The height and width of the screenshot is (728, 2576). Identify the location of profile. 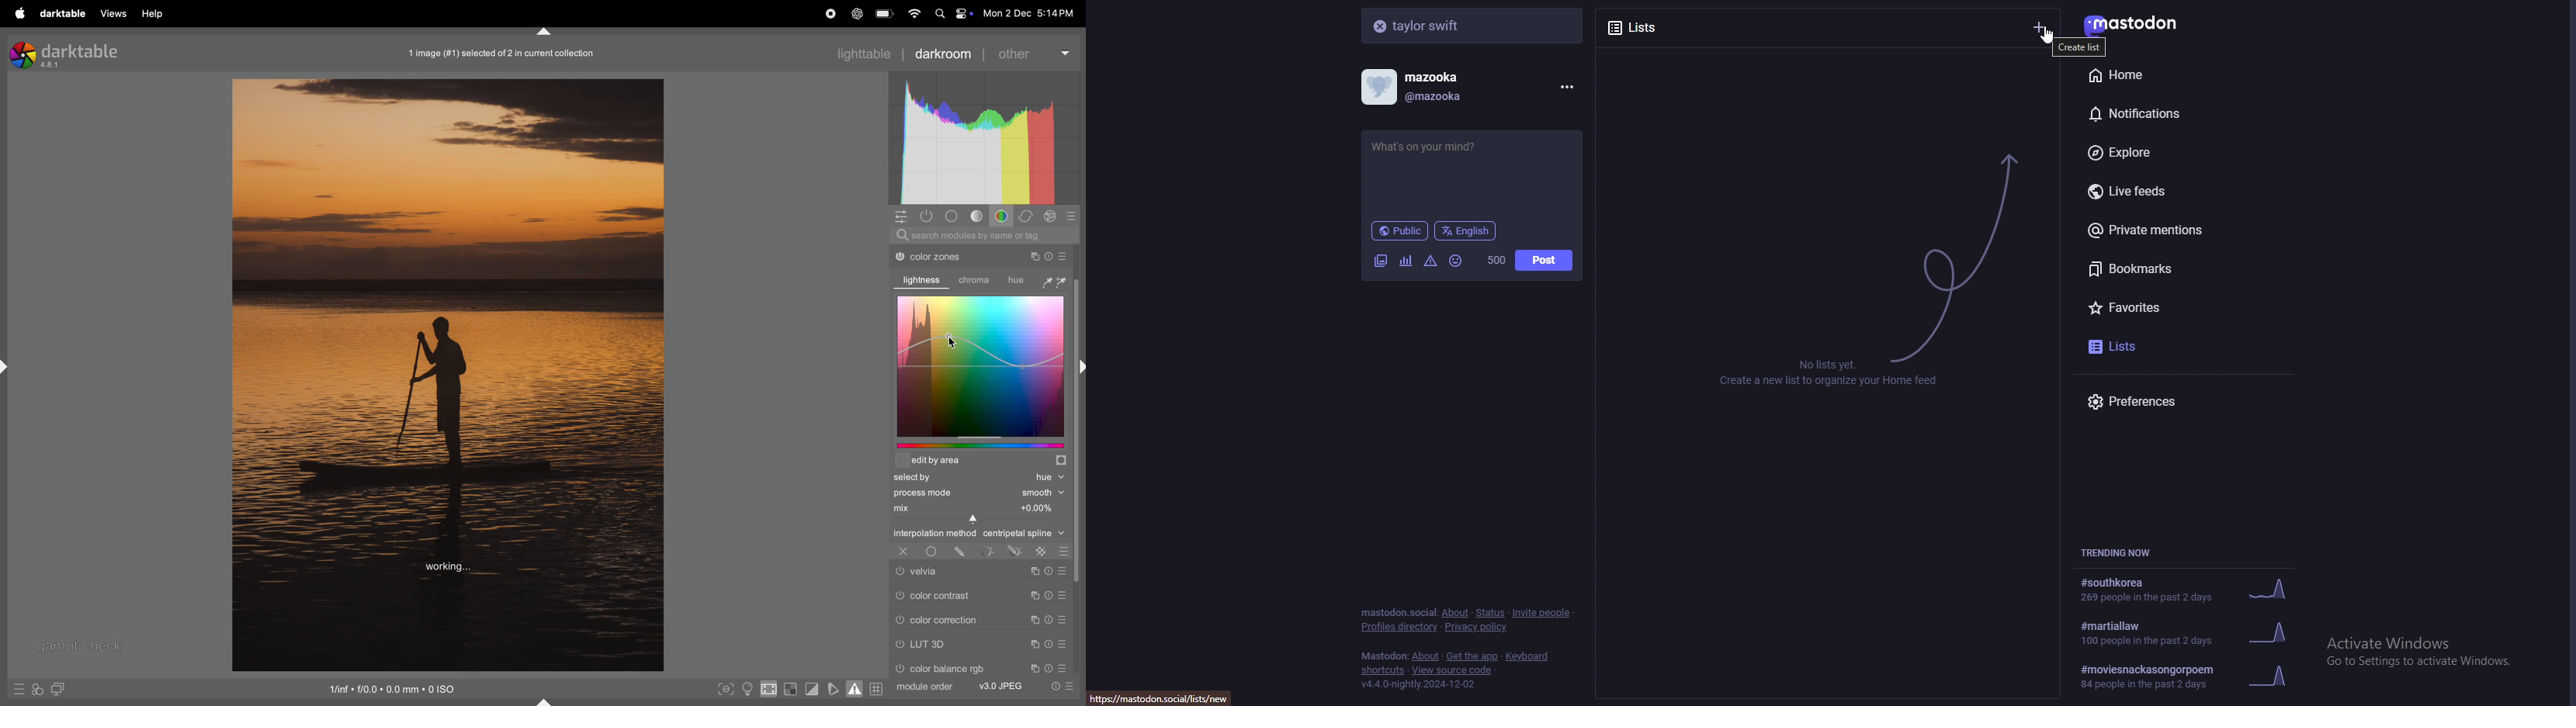
(1424, 87).